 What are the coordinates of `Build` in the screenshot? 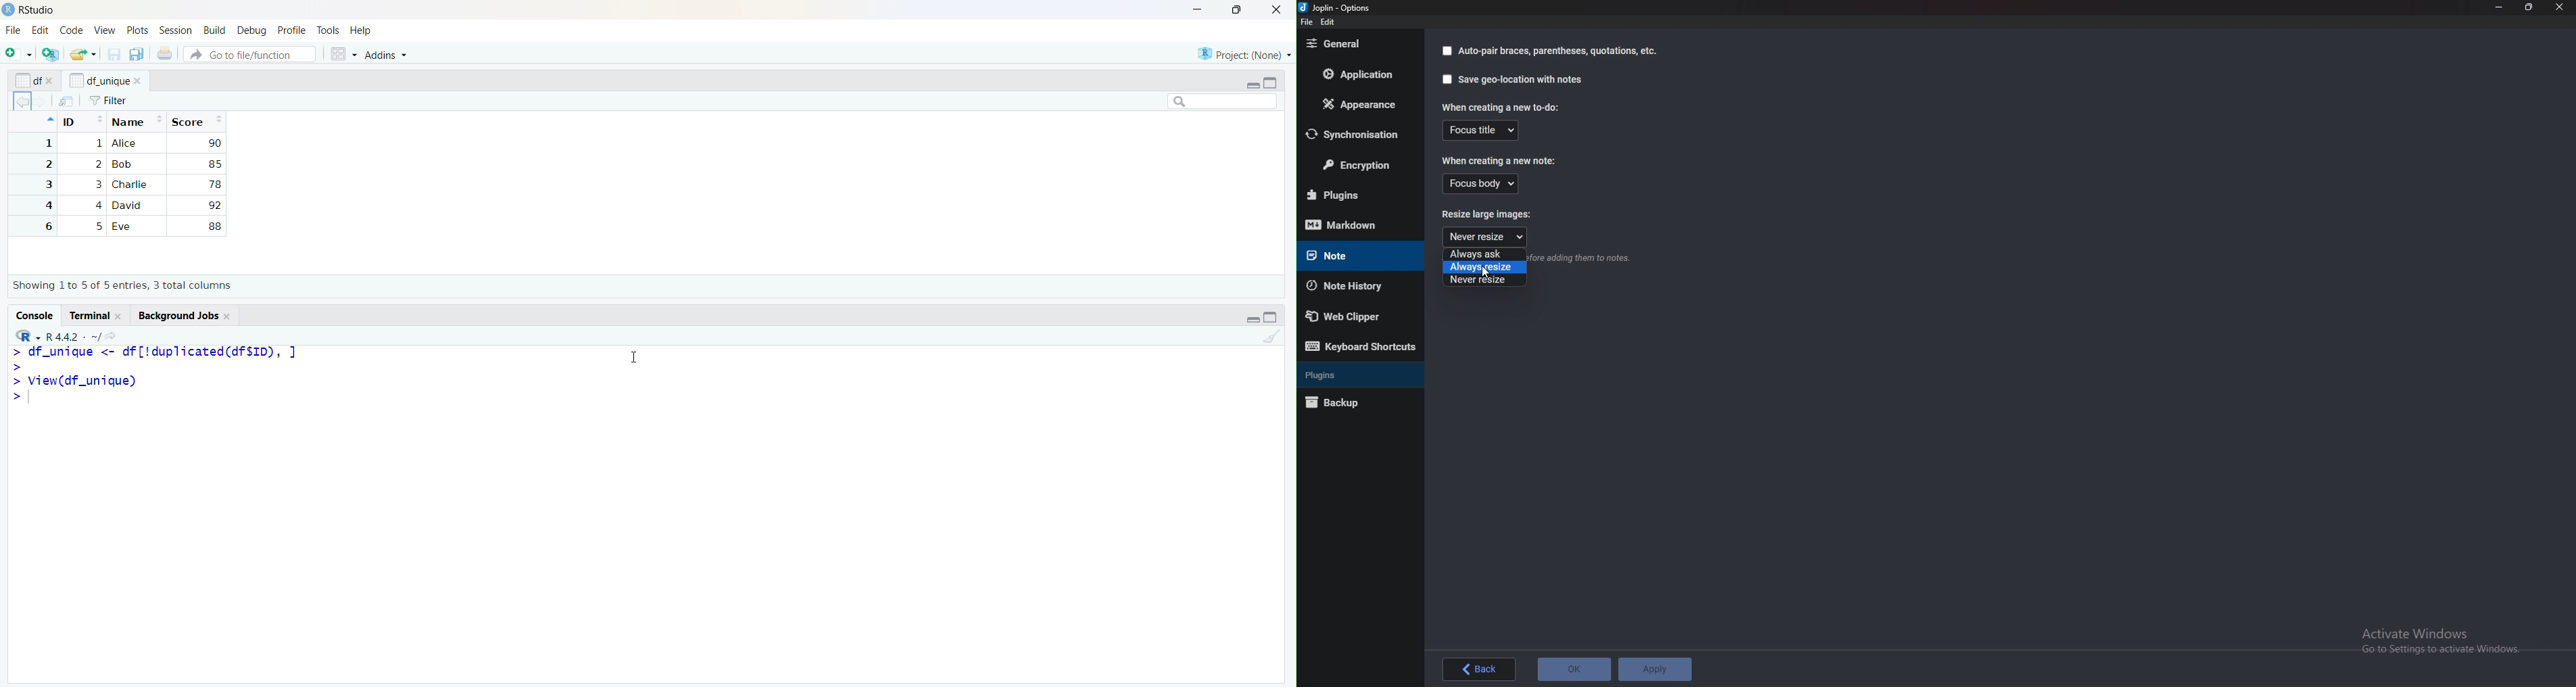 It's located at (215, 30).